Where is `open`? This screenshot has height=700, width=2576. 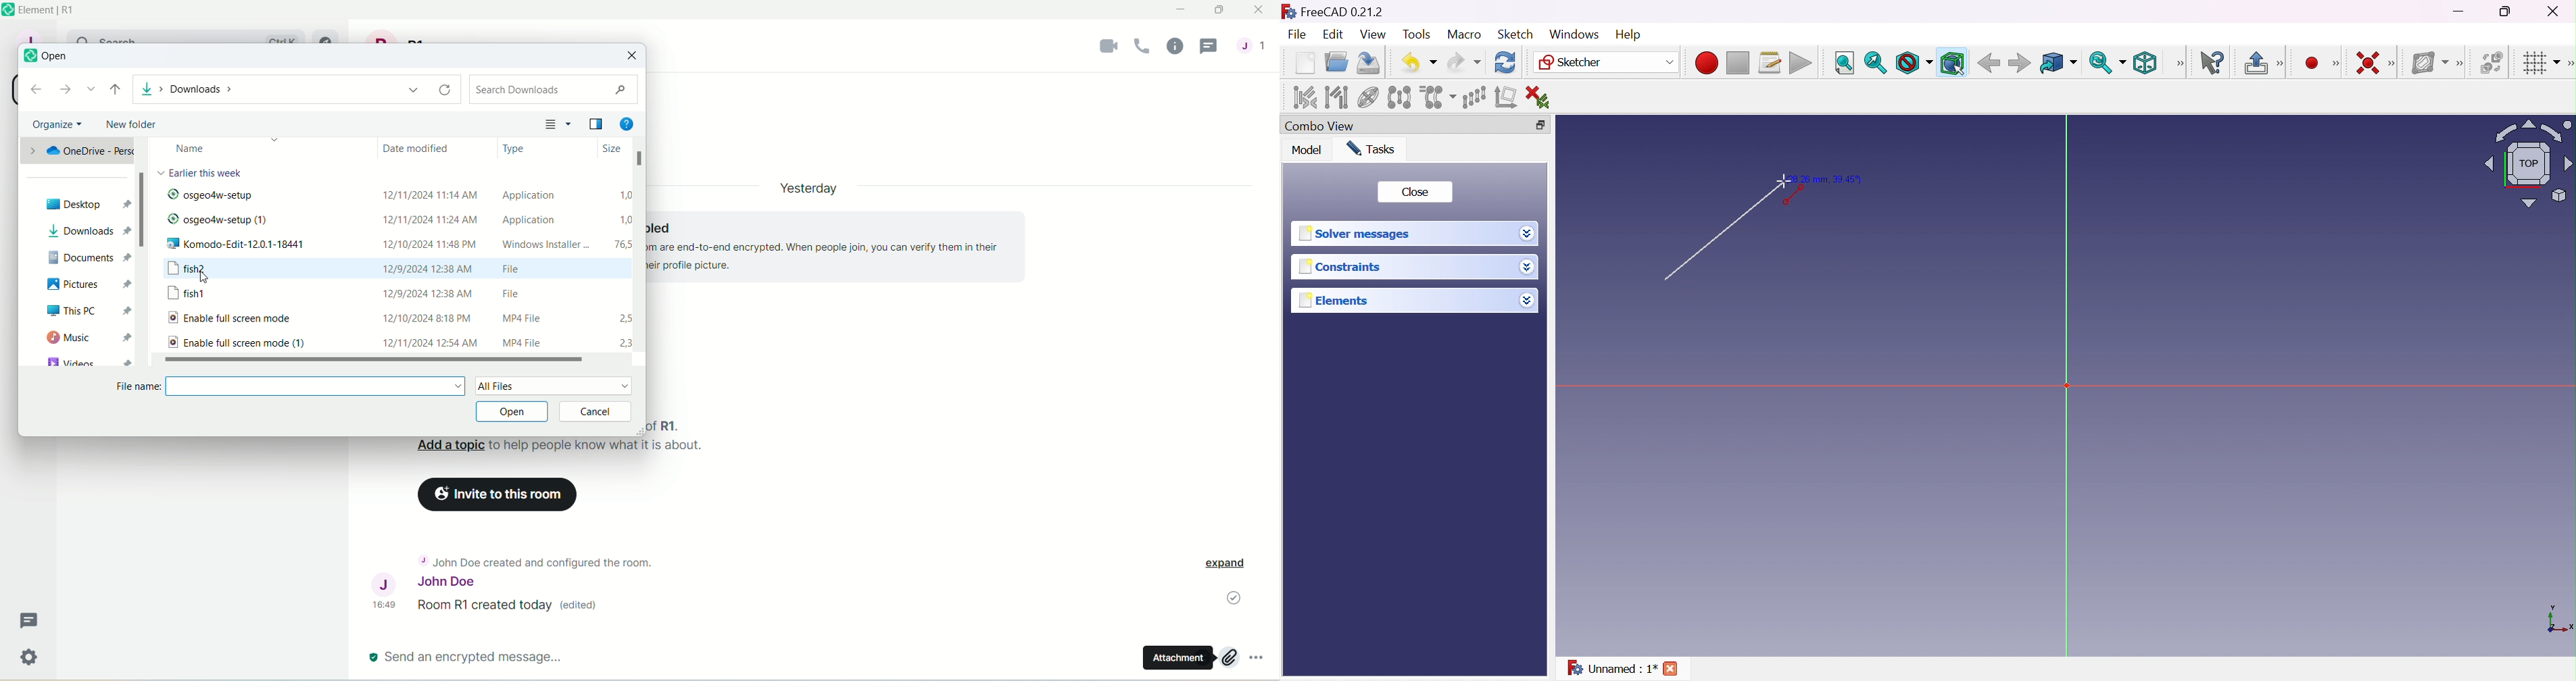 open is located at coordinates (514, 412).